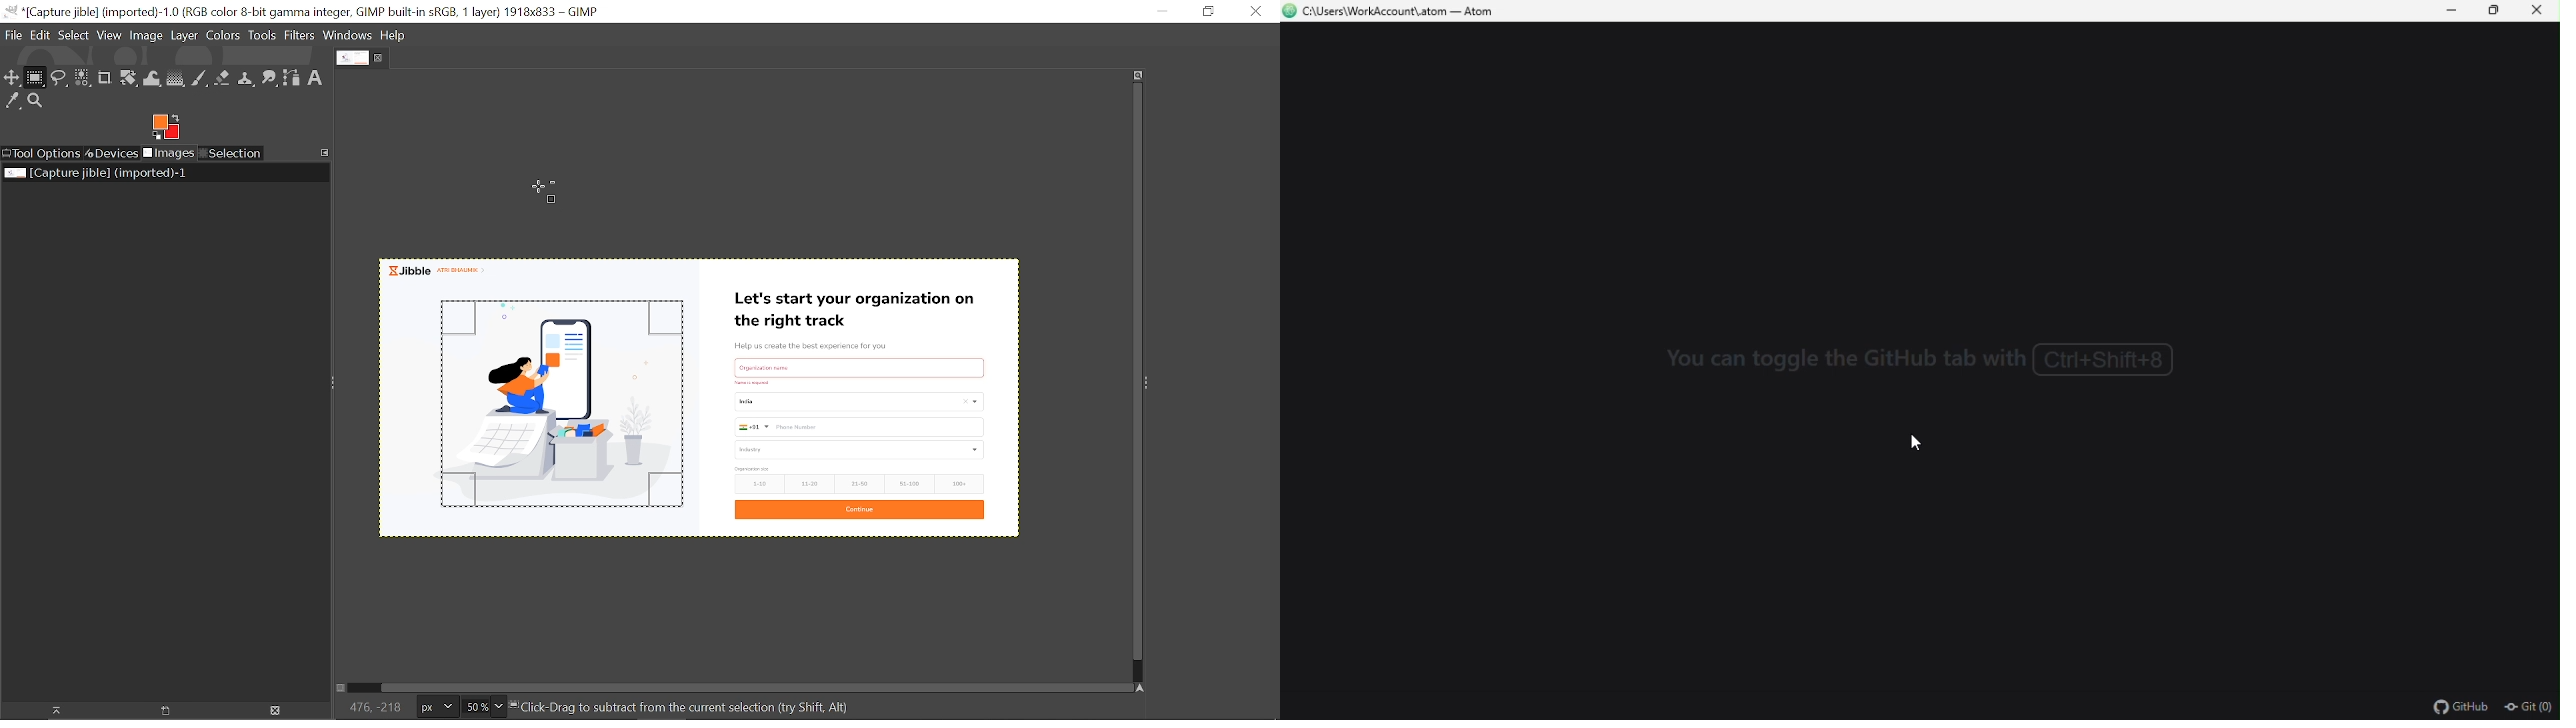  What do you see at coordinates (1936, 359) in the screenshot?
I see `You can toggle the GitHub tab with [ Ctrl+Shift+8]` at bounding box center [1936, 359].